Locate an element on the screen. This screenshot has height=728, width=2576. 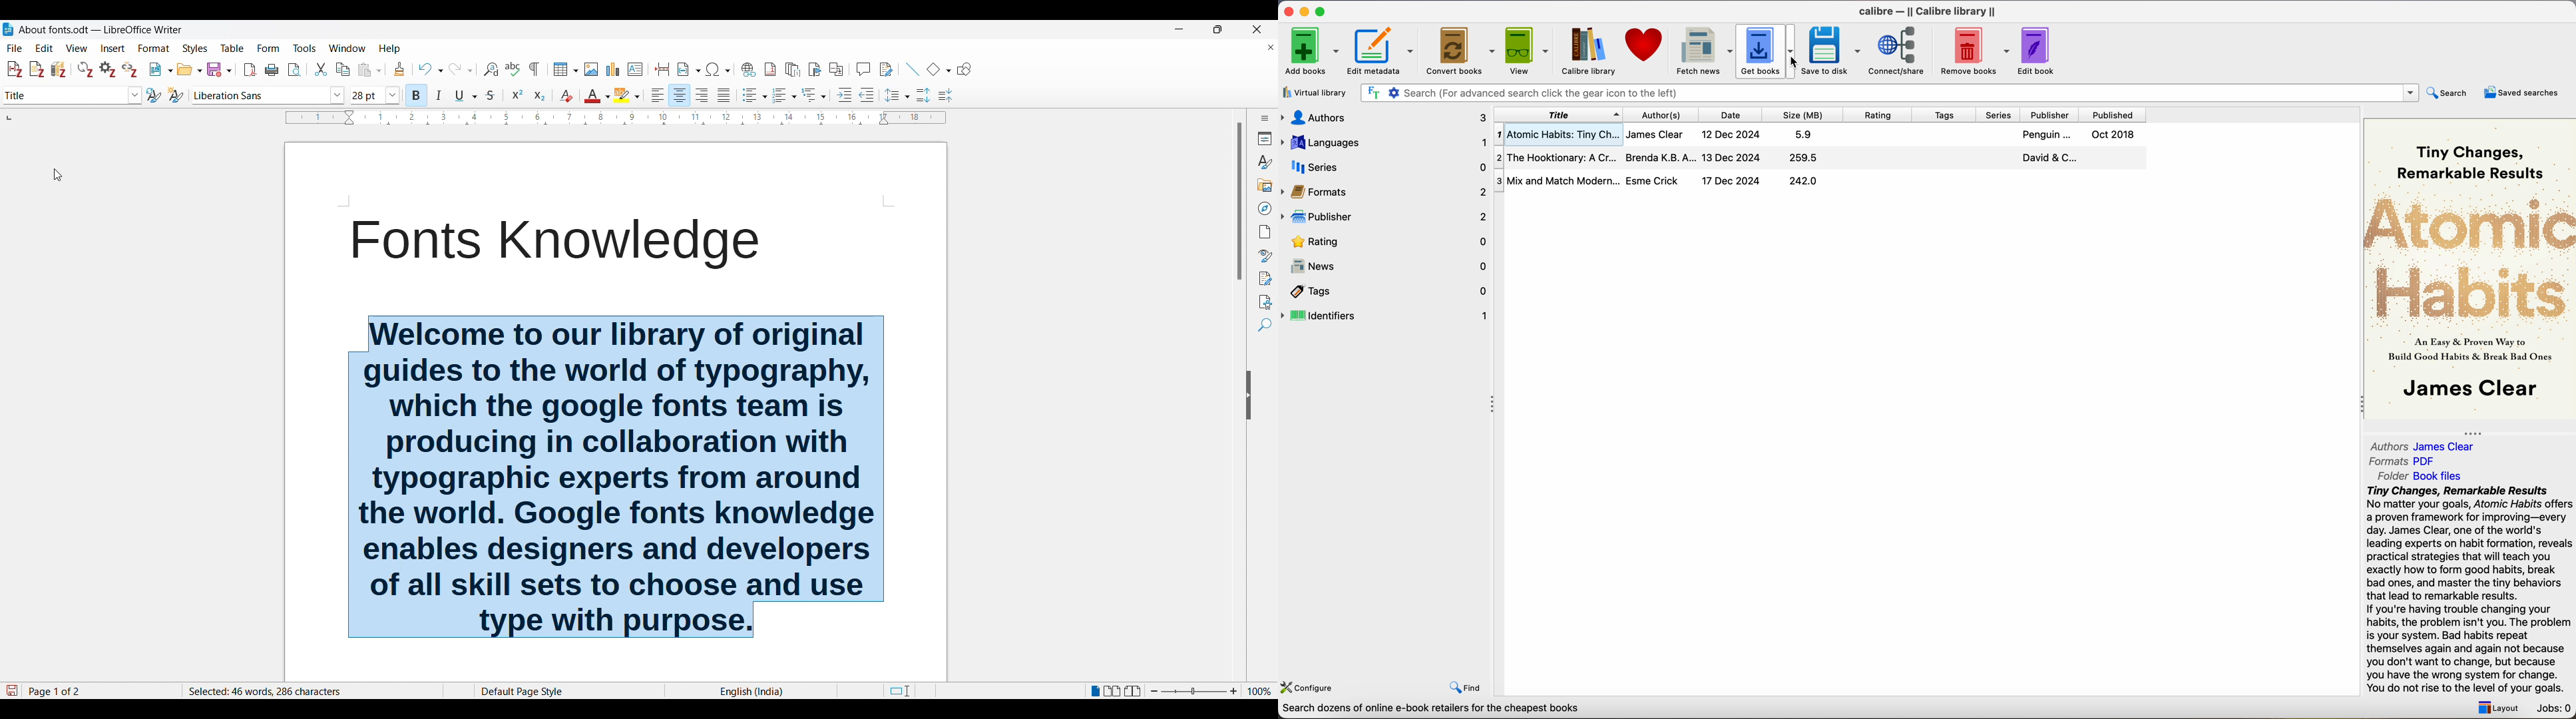
Decrease paragraph spacing is located at coordinates (945, 96).